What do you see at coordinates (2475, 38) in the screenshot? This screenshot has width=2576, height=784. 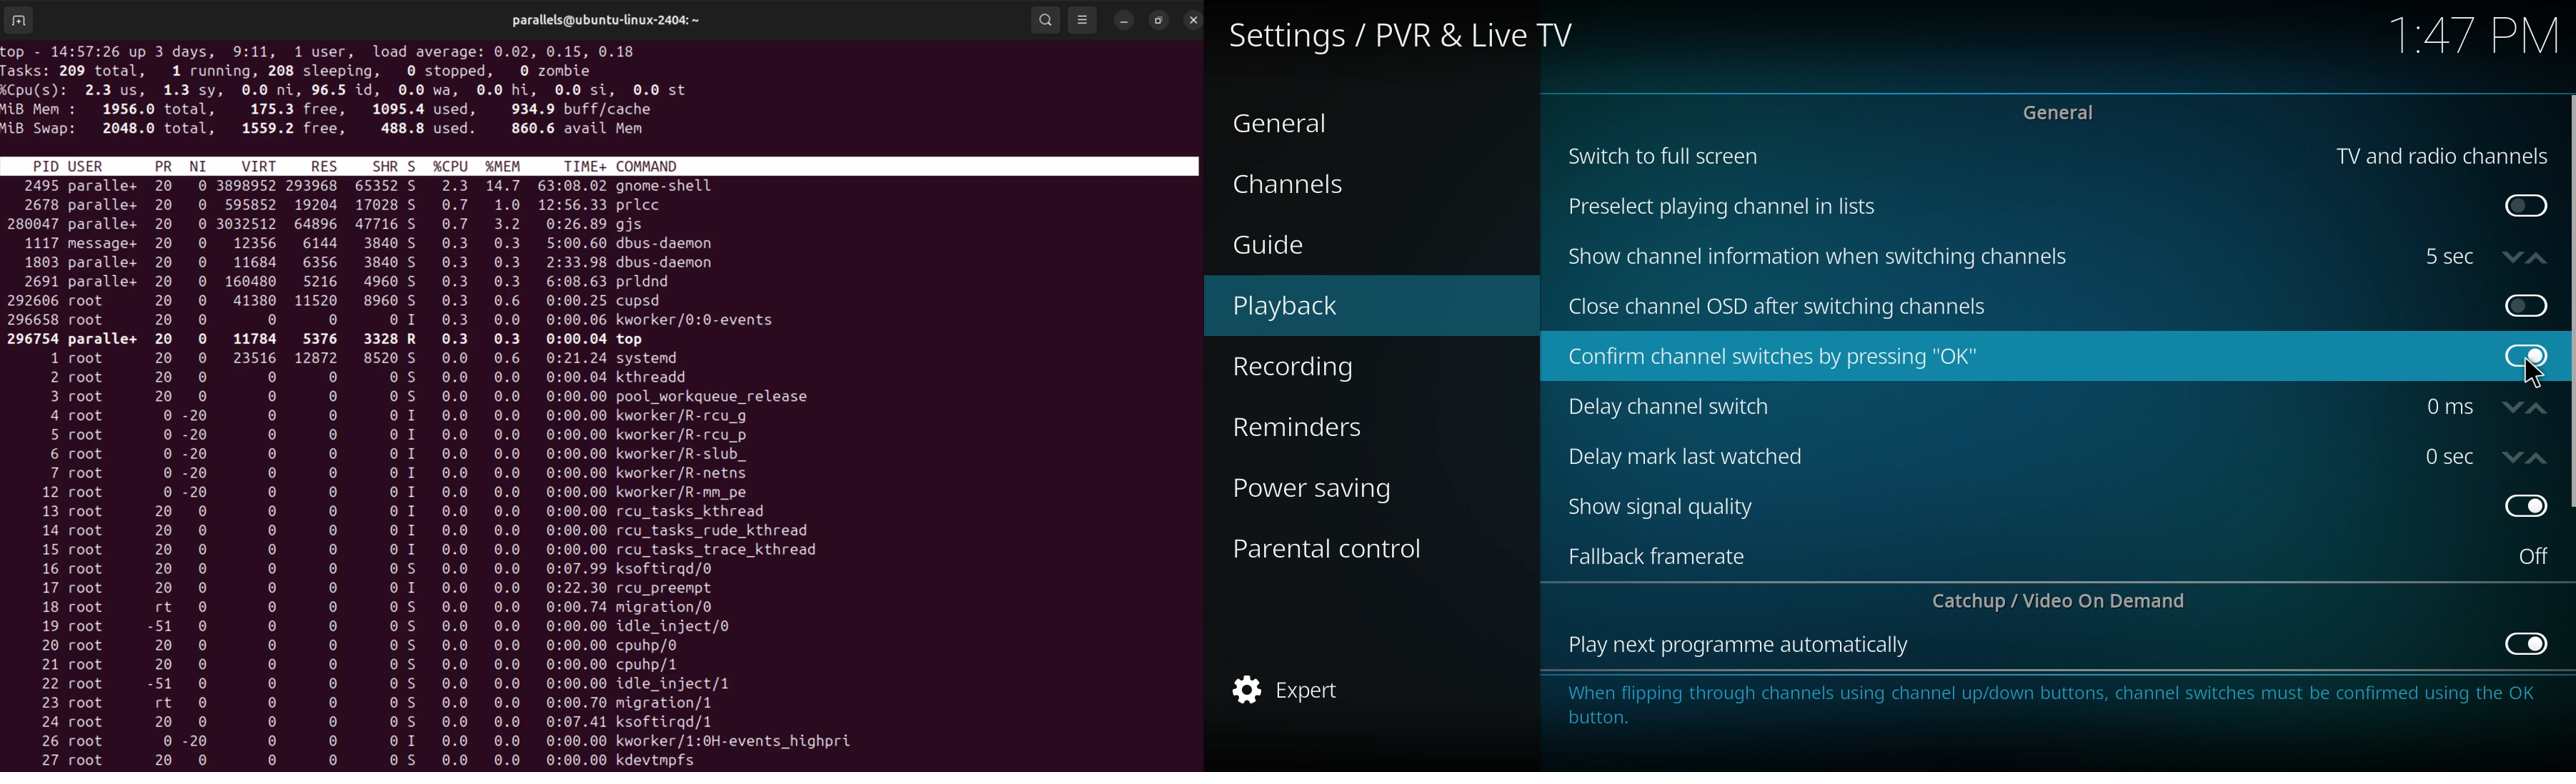 I see `time` at bounding box center [2475, 38].